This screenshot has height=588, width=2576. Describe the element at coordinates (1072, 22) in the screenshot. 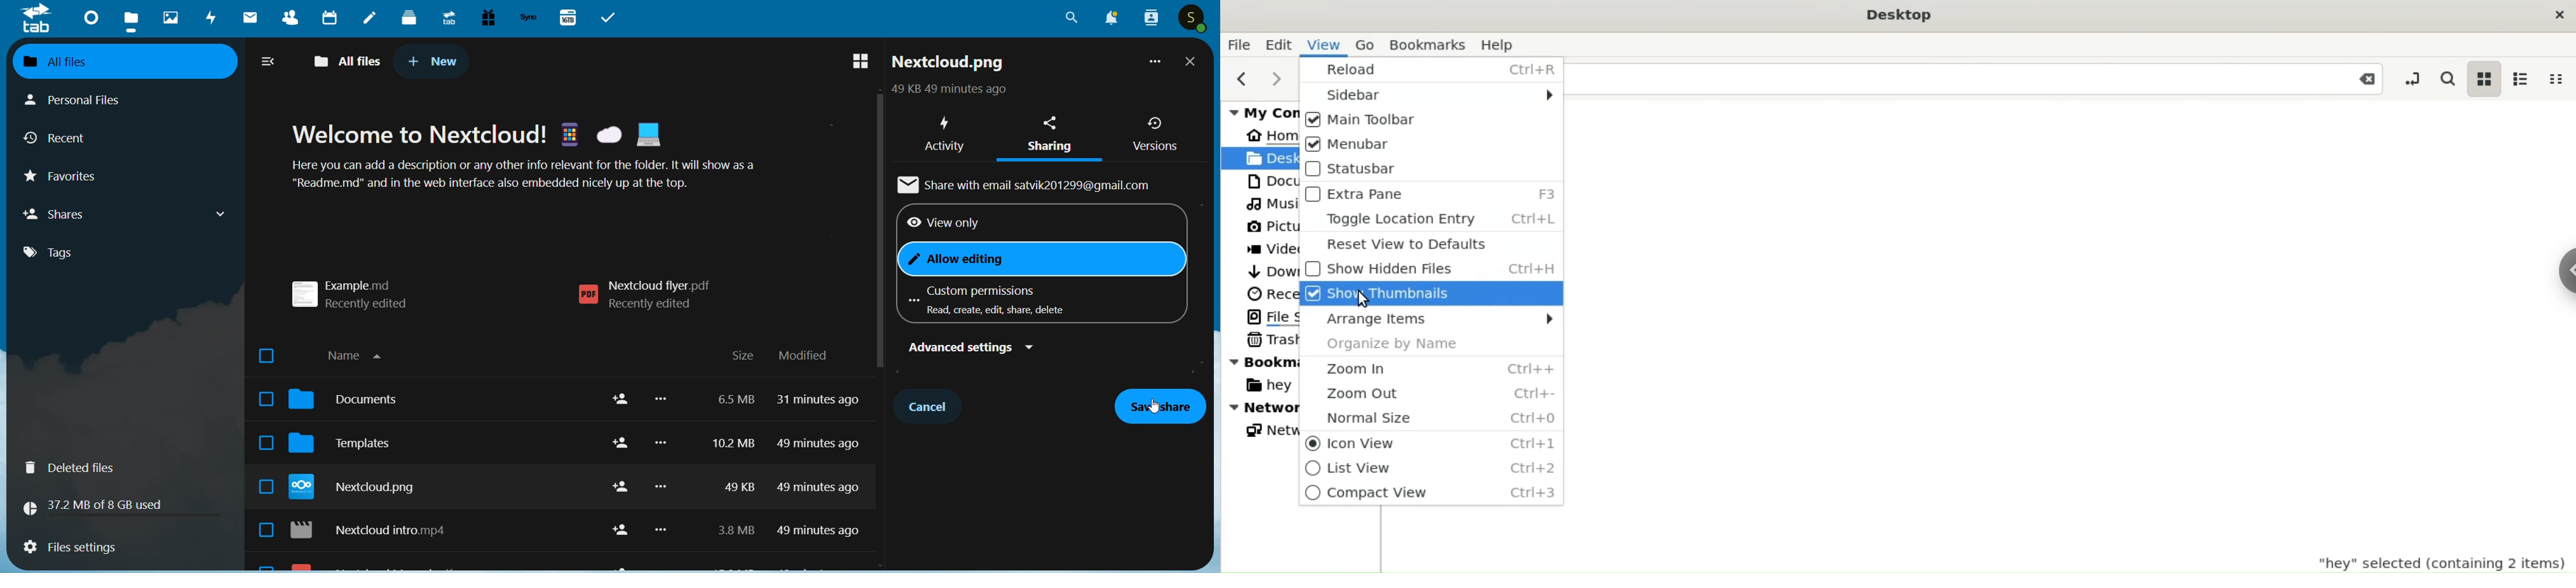

I see `search` at that location.